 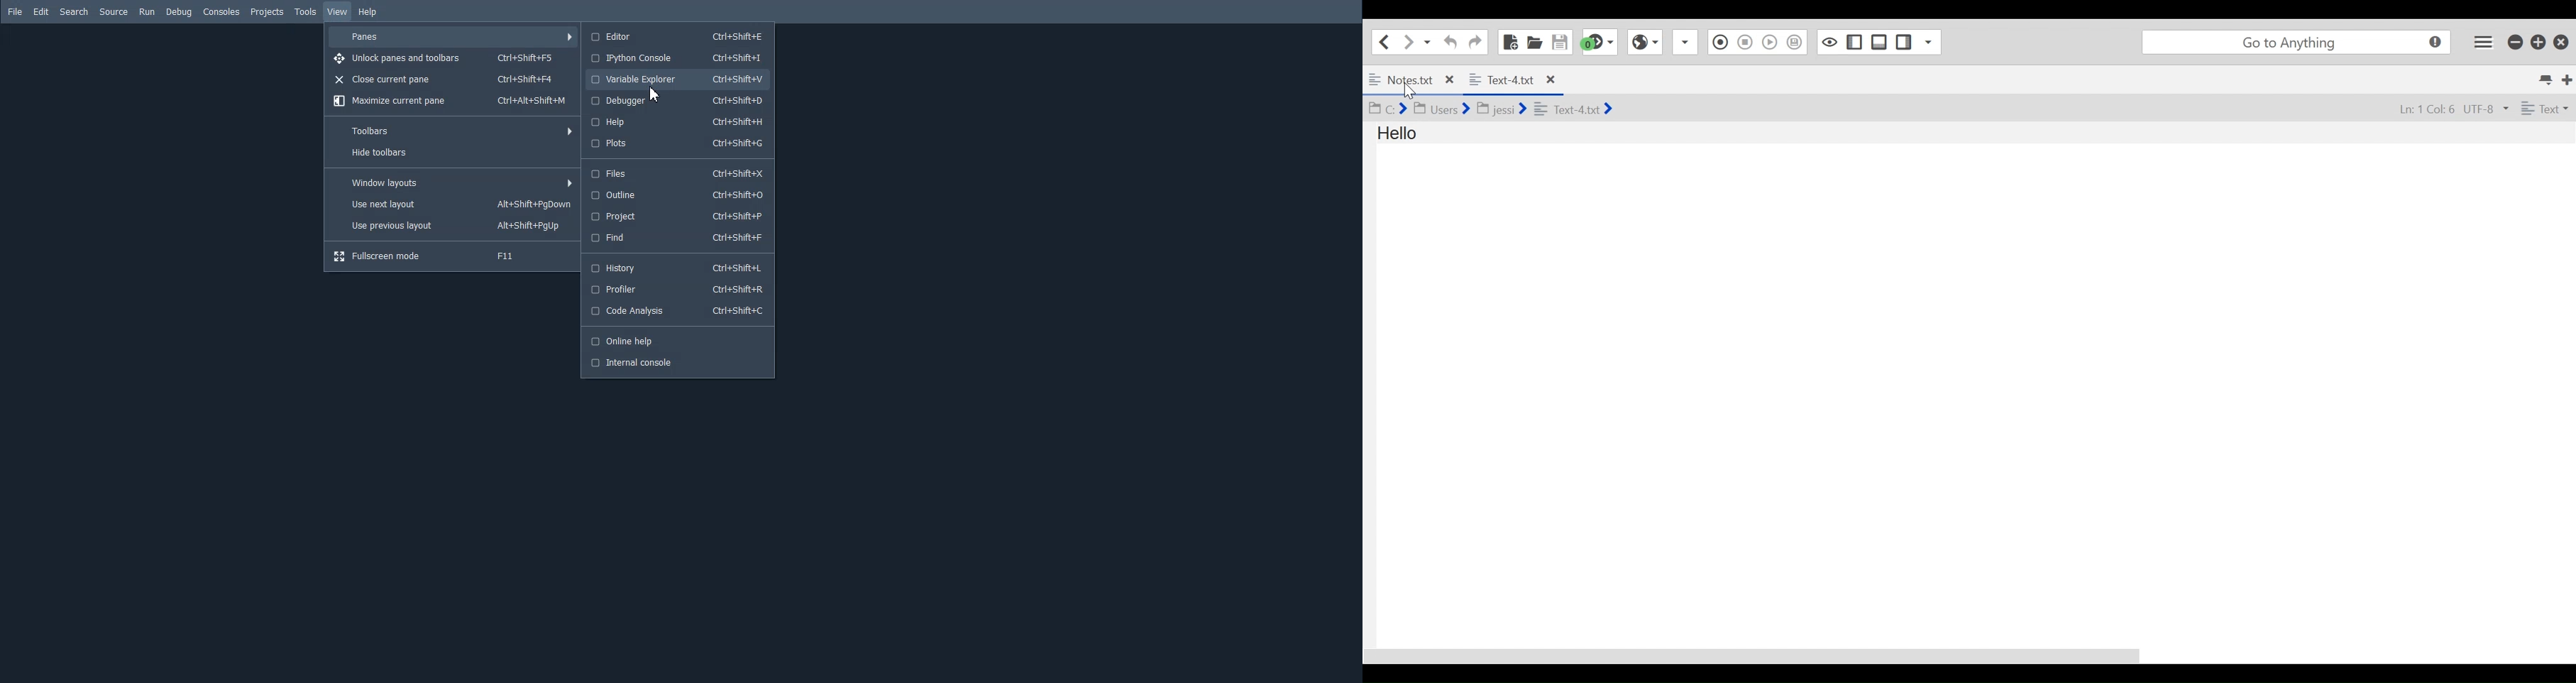 What do you see at coordinates (1407, 41) in the screenshot?
I see `Go Forward one location` at bounding box center [1407, 41].